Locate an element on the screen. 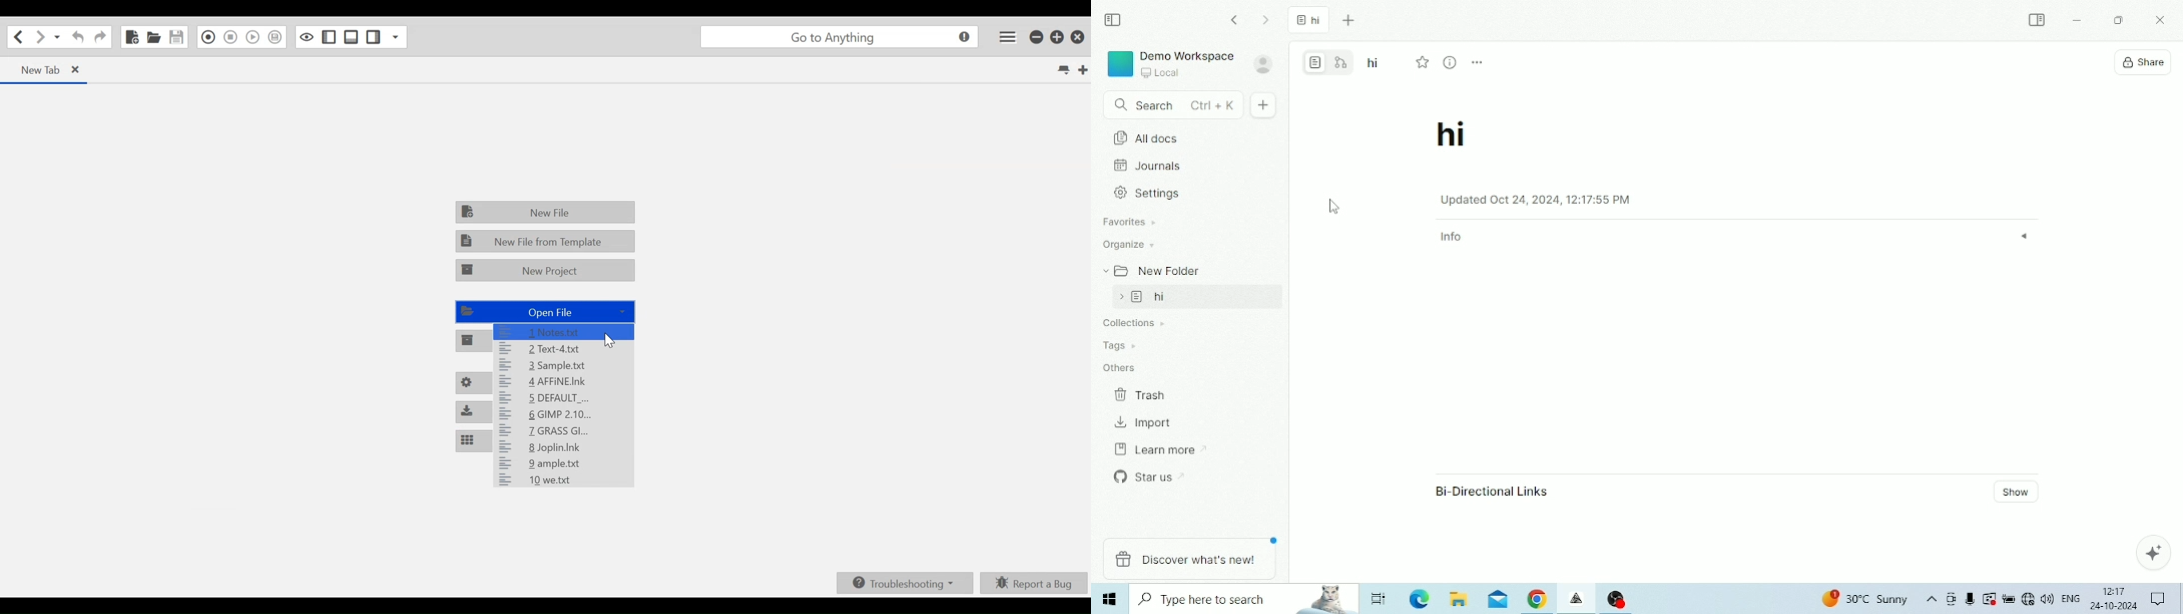 The height and width of the screenshot is (616, 2184). Demo Workspace is located at coordinates (1170, 64).